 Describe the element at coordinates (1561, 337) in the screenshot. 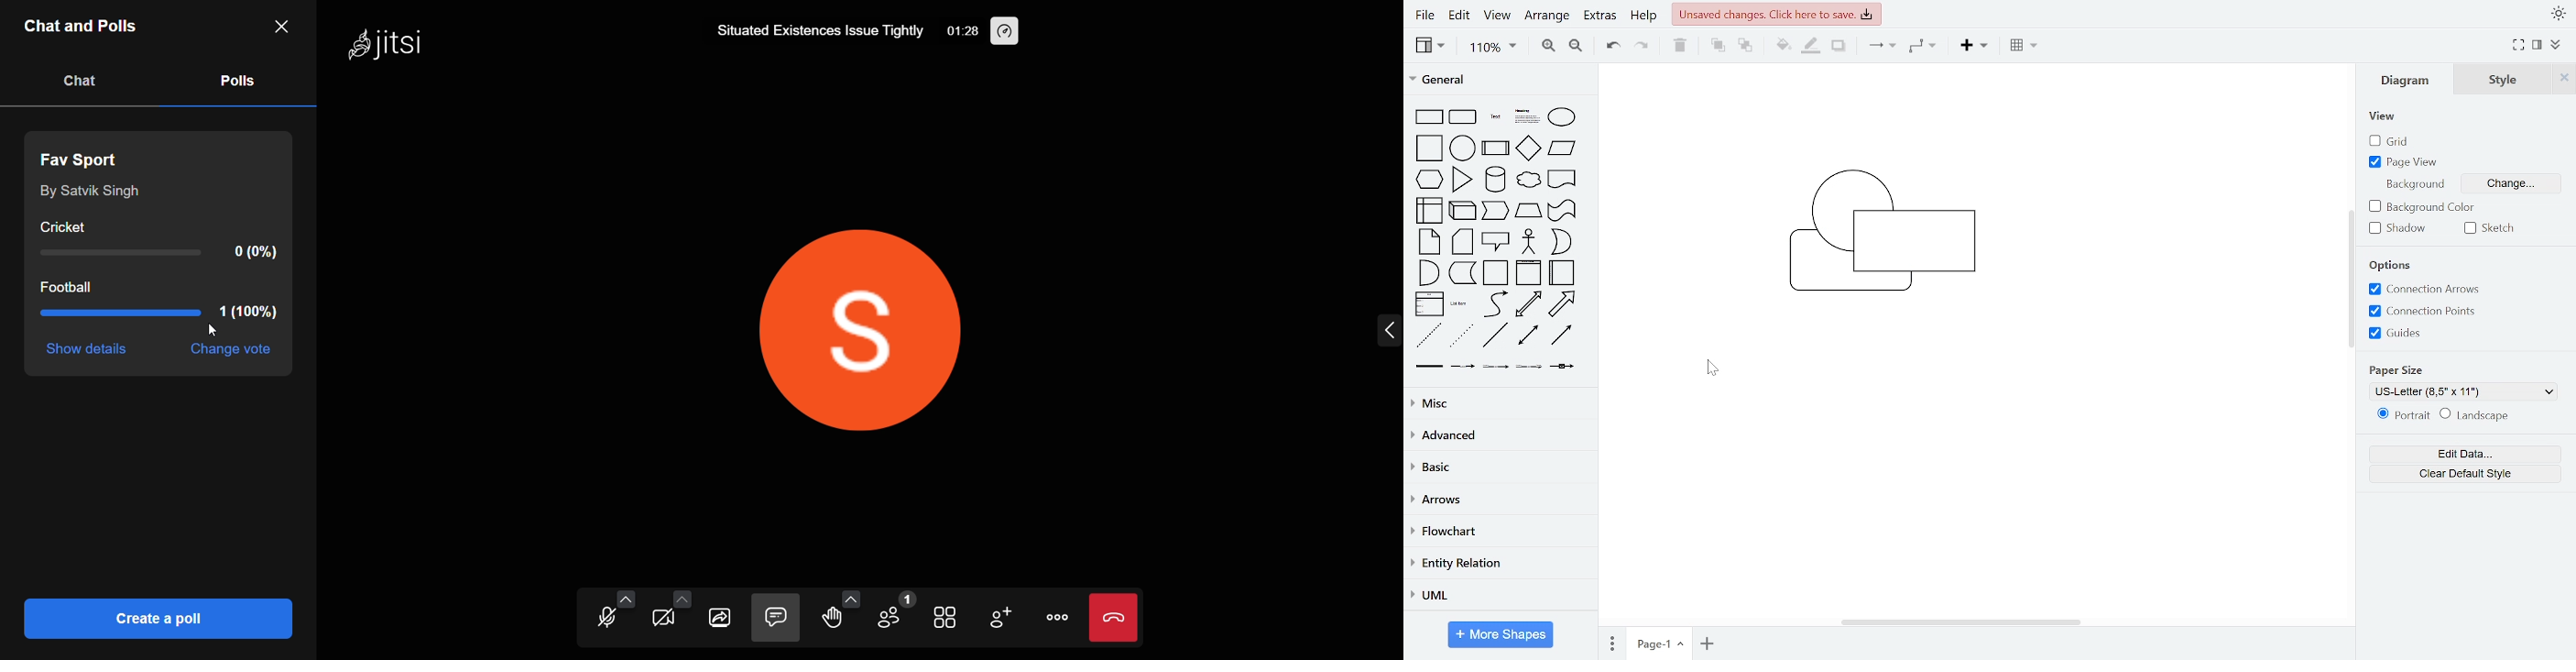

I see `directional connector` at that location.